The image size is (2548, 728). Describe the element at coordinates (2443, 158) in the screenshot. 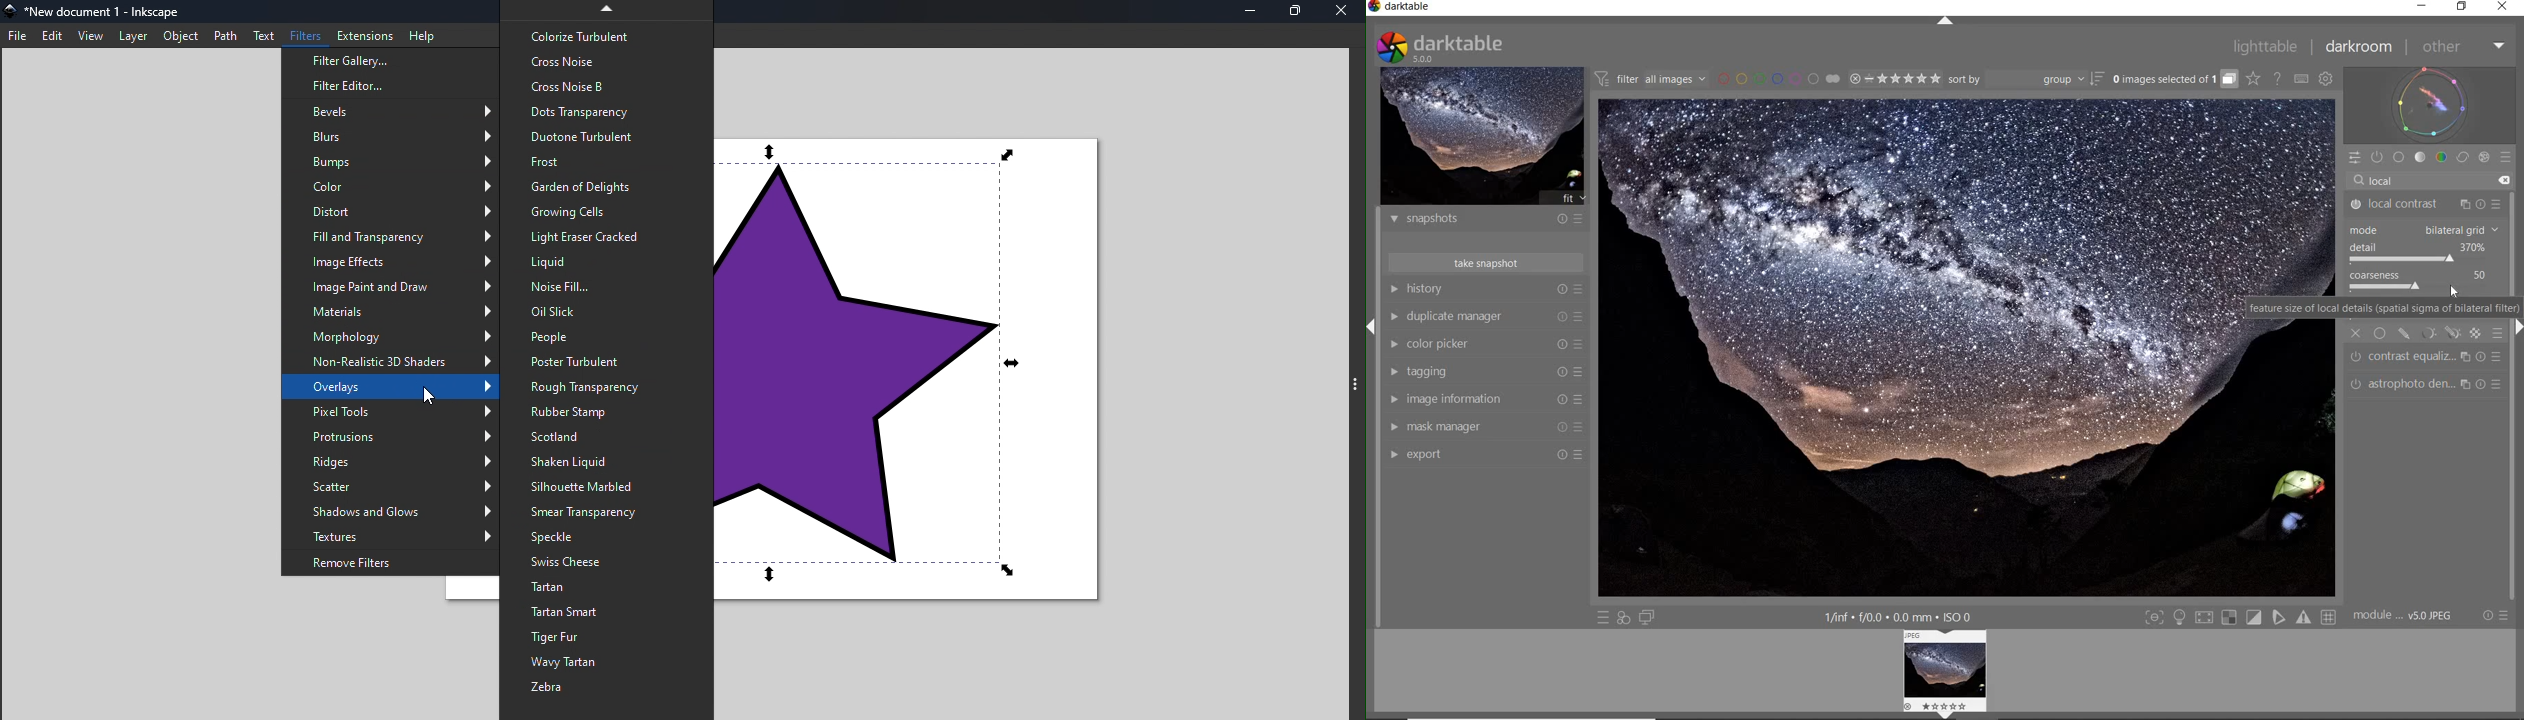

I see `COLOR` at that location.